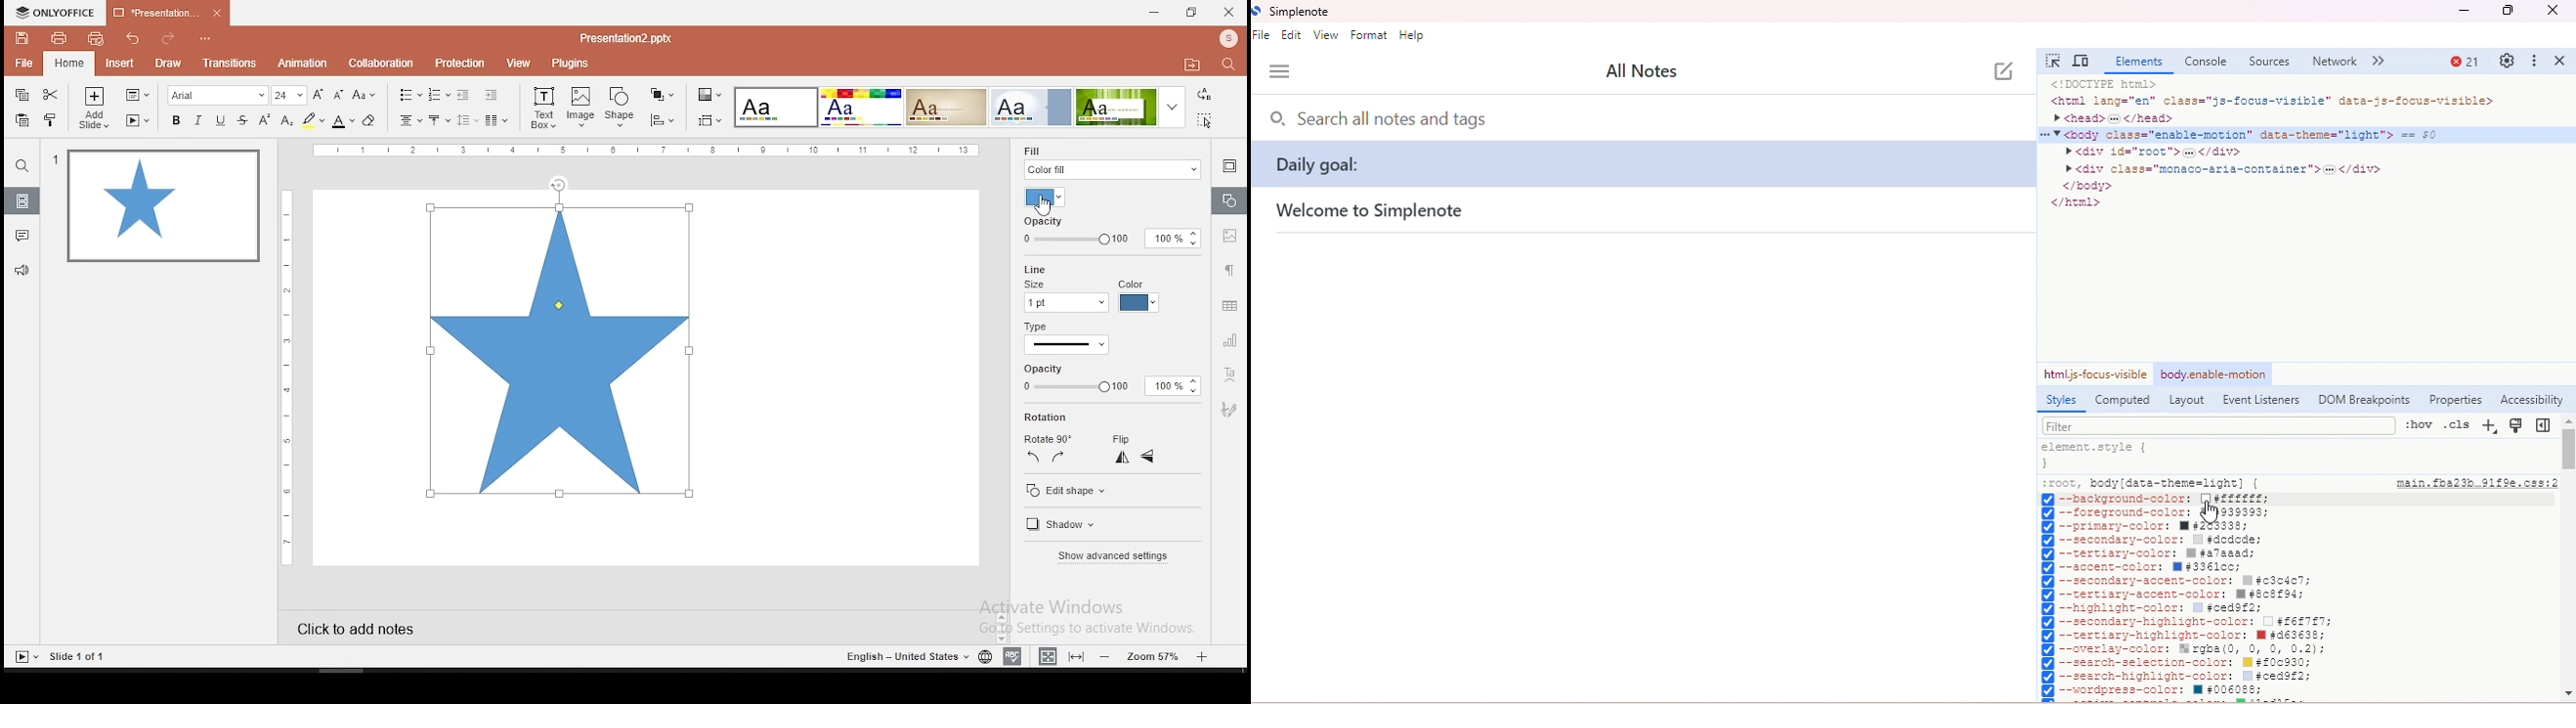 Image resolution: width=2576 pixels, height=728 pixels. What do you see at coordinates (1045, 197) in the screenshot?
I see `fill color` at bounding box center [1045, 197].